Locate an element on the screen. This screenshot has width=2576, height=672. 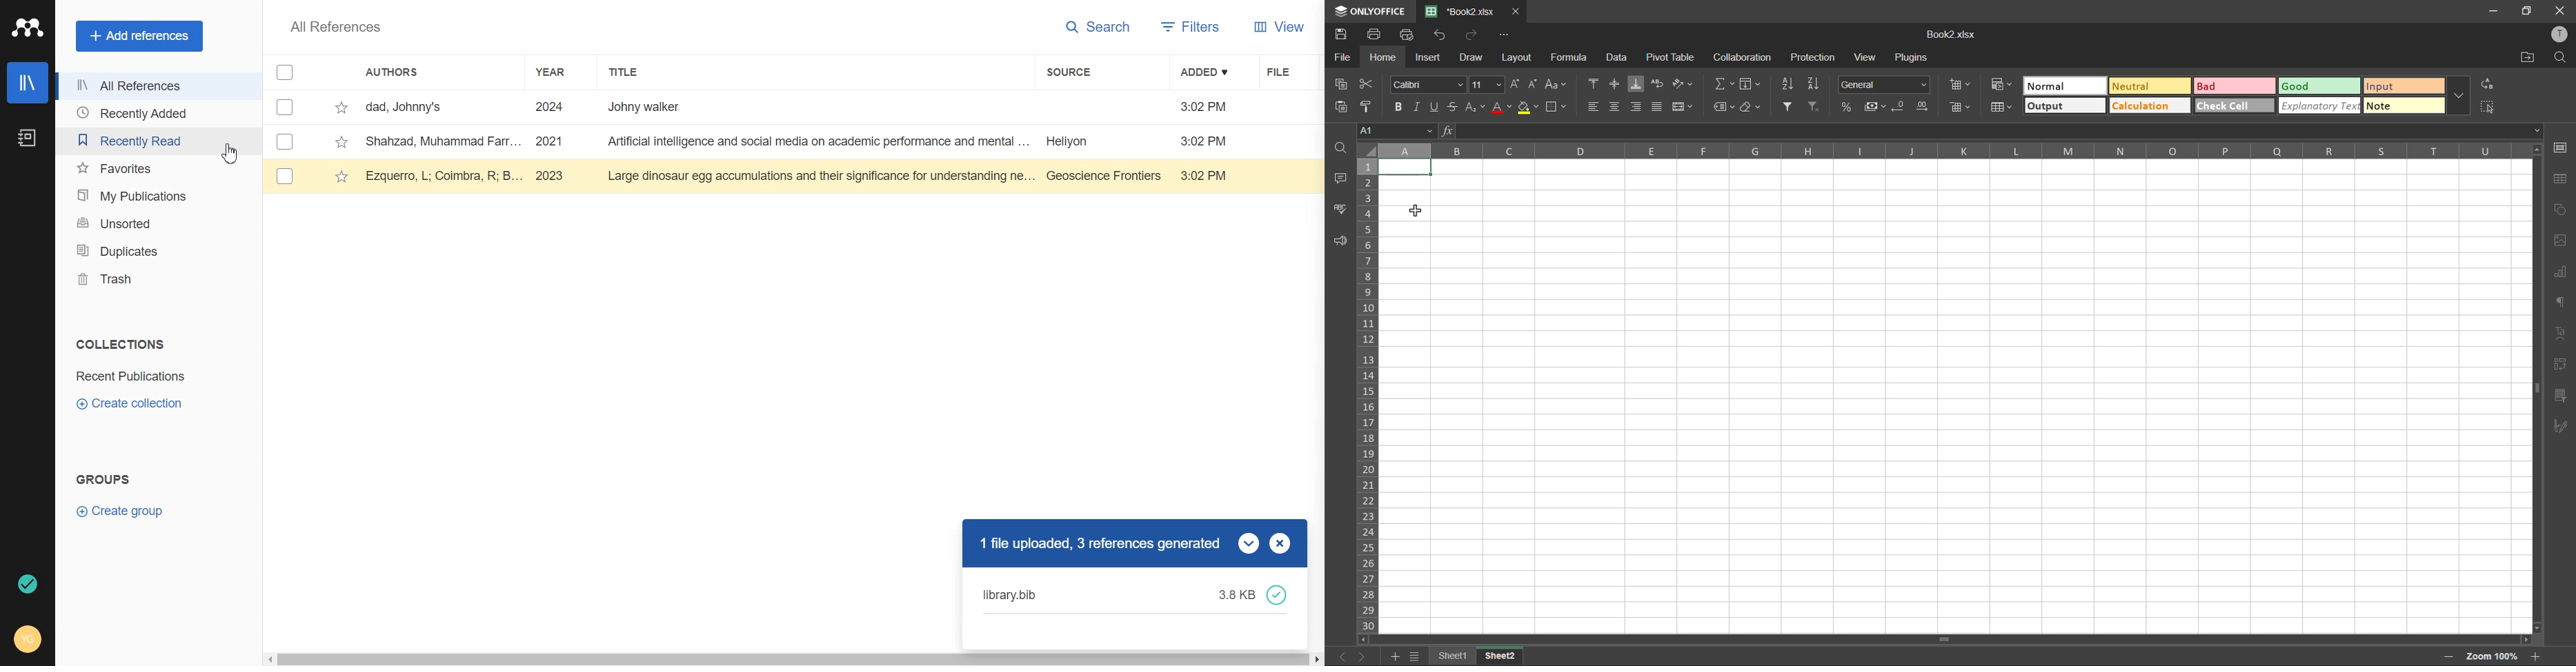
feedback is located at coordinates (1339, 240).